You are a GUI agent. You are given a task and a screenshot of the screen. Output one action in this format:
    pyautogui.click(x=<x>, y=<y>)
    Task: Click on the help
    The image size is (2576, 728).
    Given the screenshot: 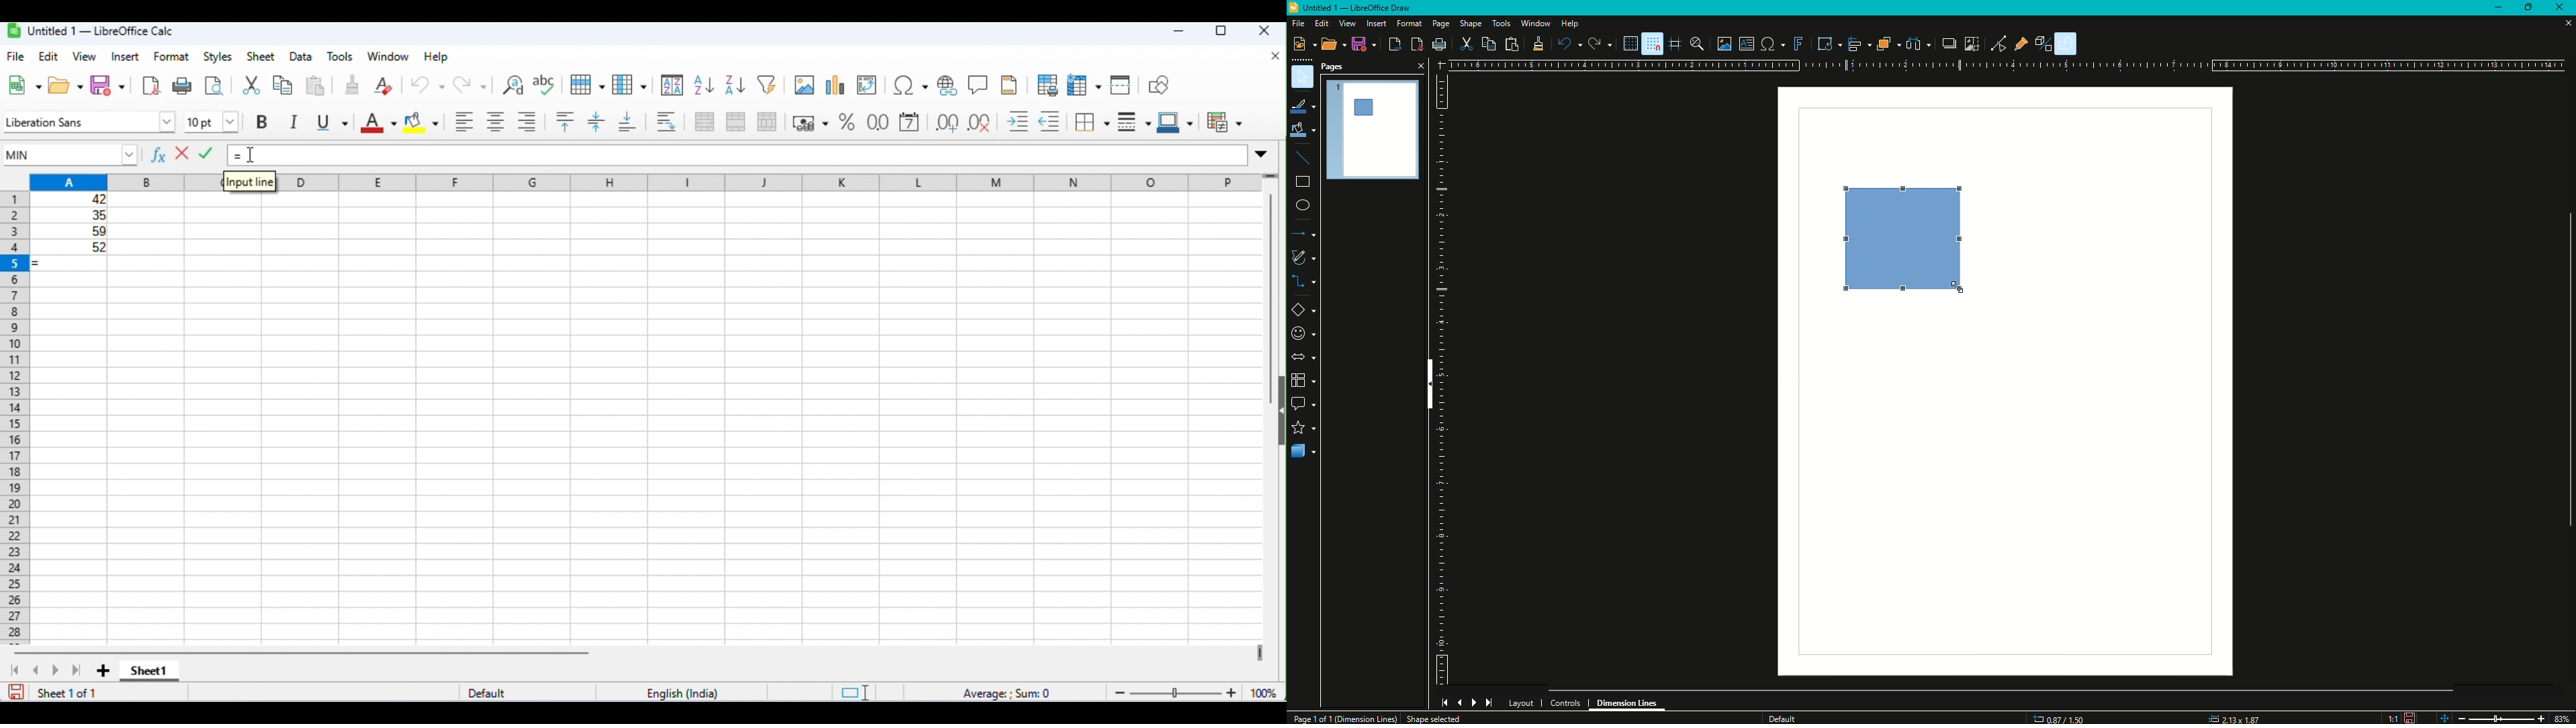 What is the action you would take?
    pyautogui.click(x=439, y=58)
    